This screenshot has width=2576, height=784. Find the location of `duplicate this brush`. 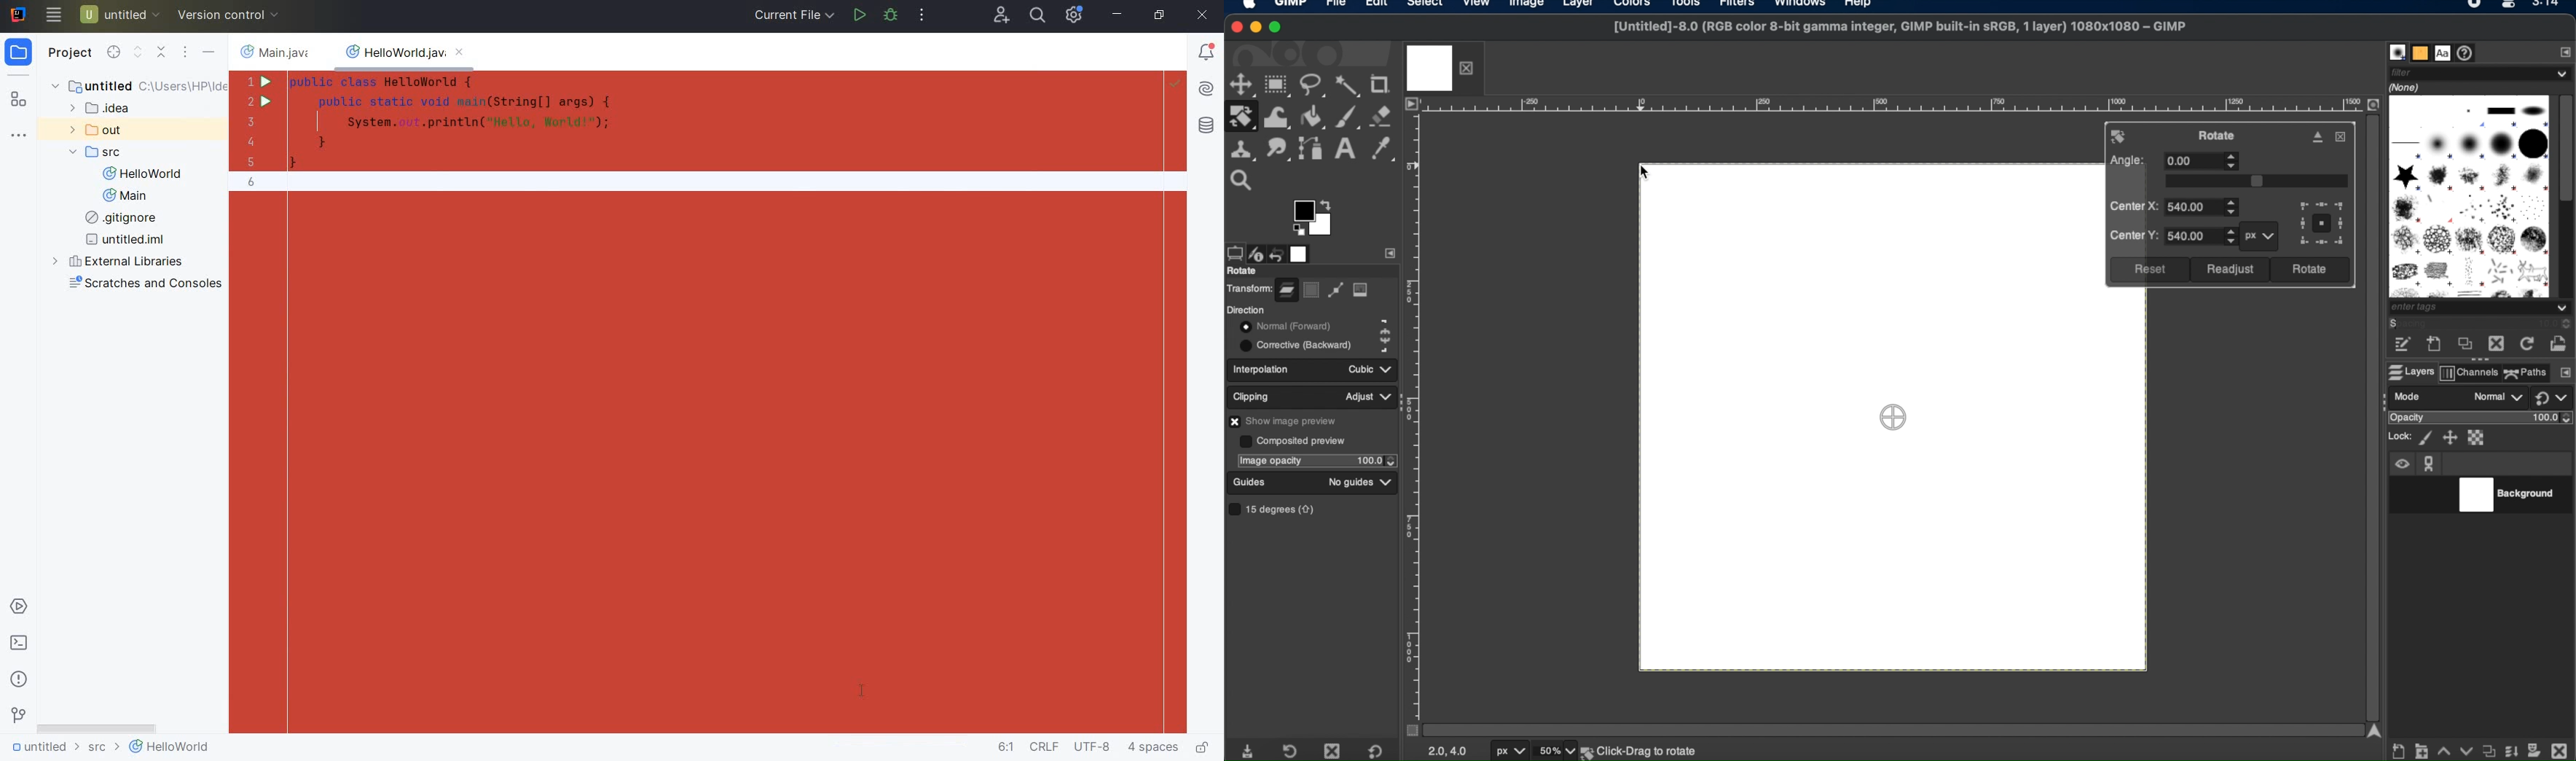

duplicate this brush is located at coordinates (2463, 345).